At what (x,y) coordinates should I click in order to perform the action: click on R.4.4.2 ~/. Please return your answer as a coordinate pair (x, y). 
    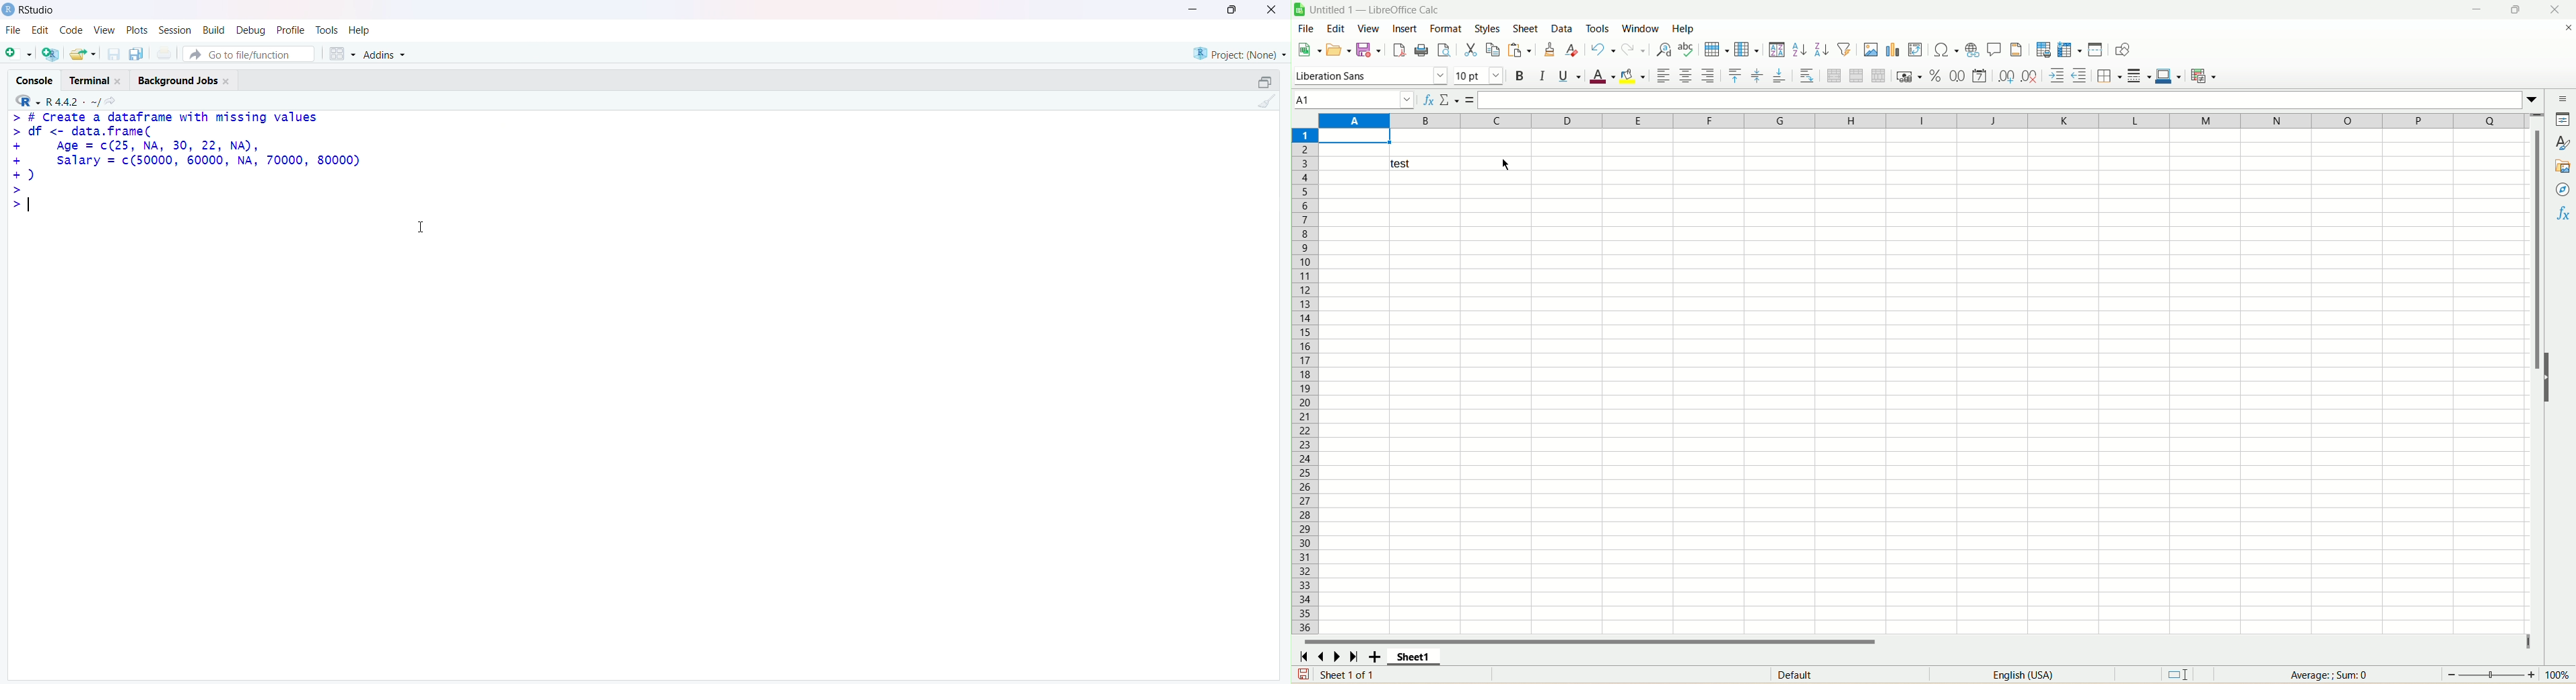
    Looking at the image, I should click on (73, 99).